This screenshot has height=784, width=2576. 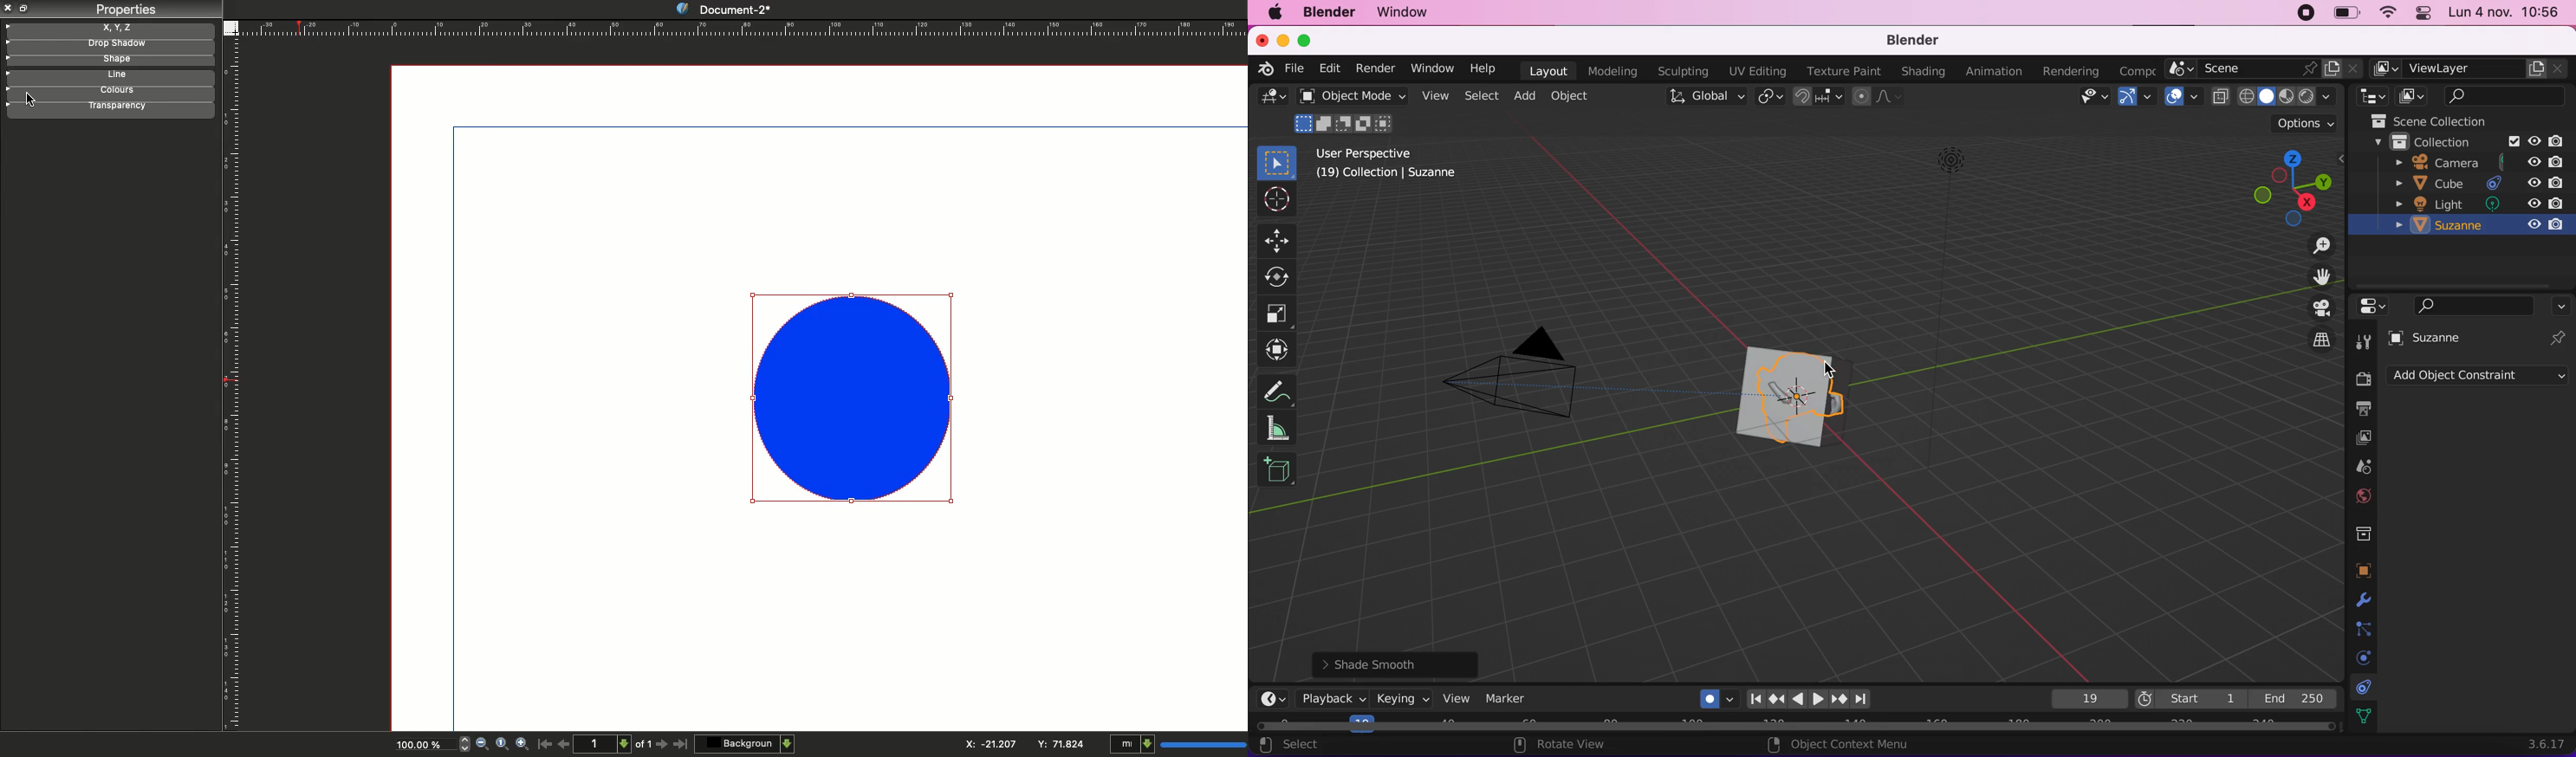 I want to click on transform, so click(x=1280, y=353).